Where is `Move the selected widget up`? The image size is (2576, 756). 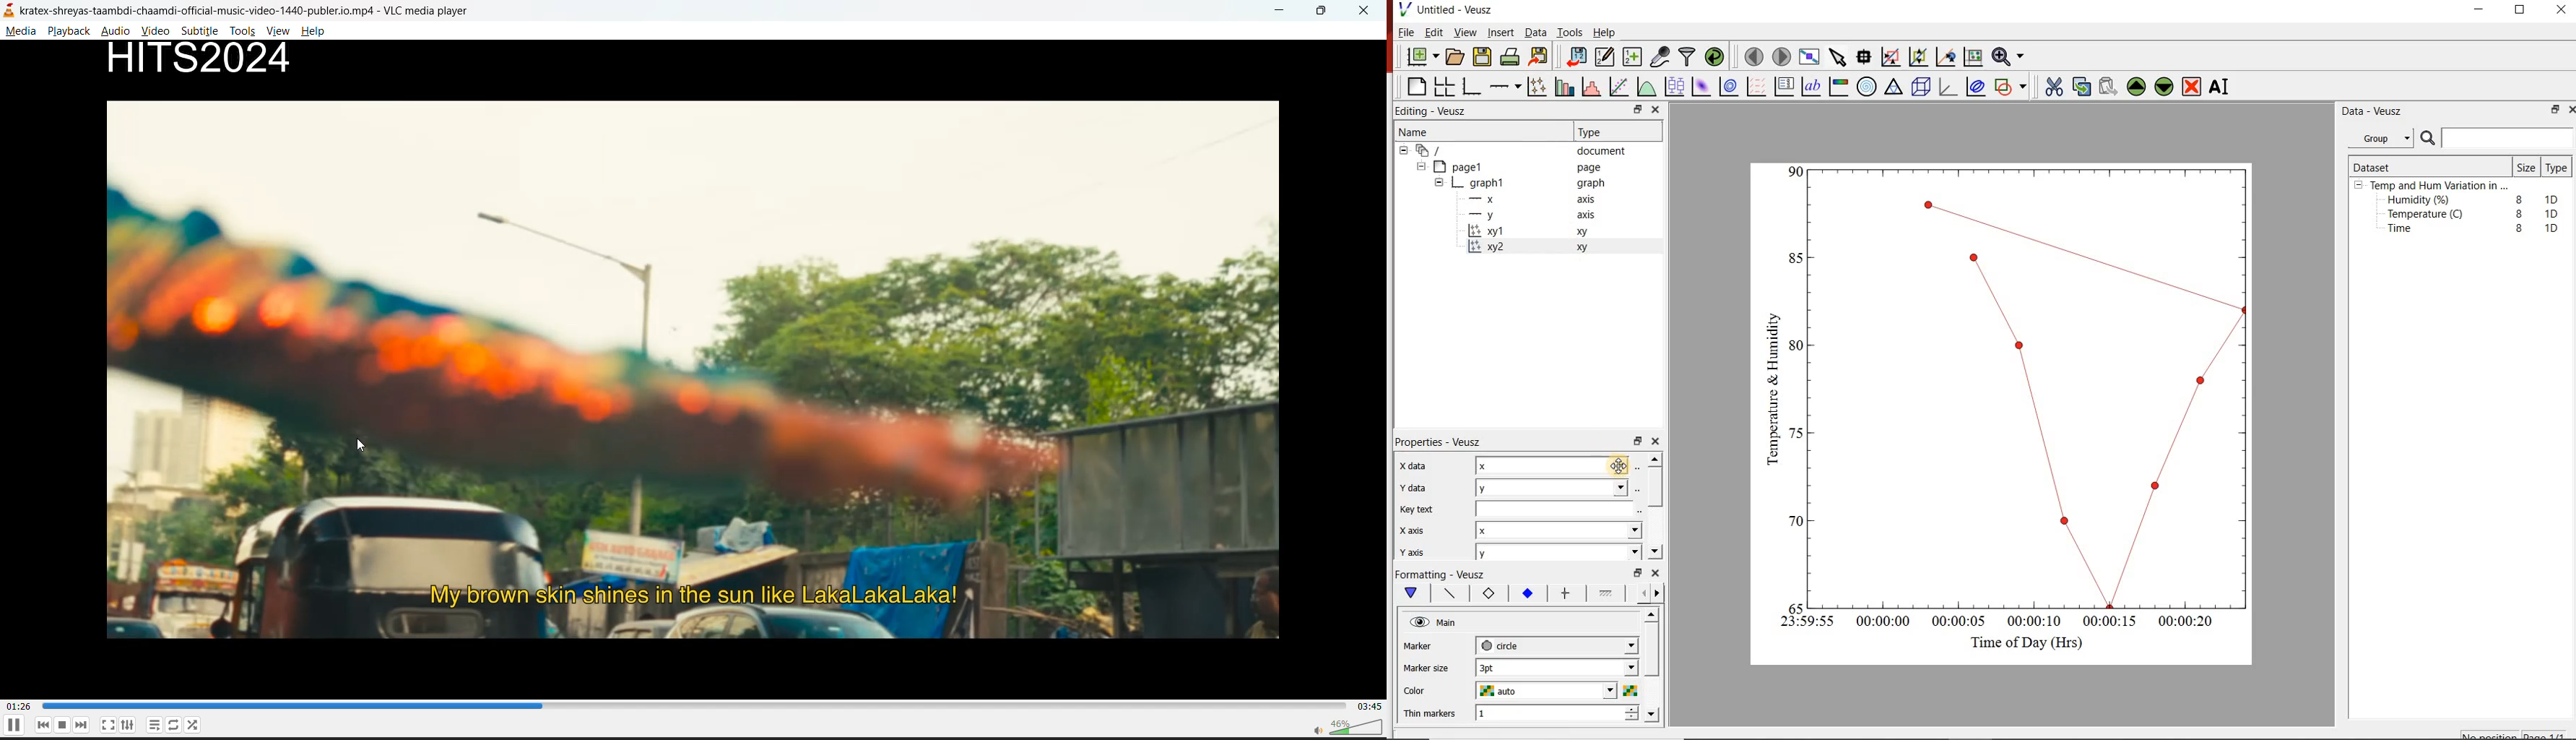 Move the selected widget up is located at coordinates (2137, 85).